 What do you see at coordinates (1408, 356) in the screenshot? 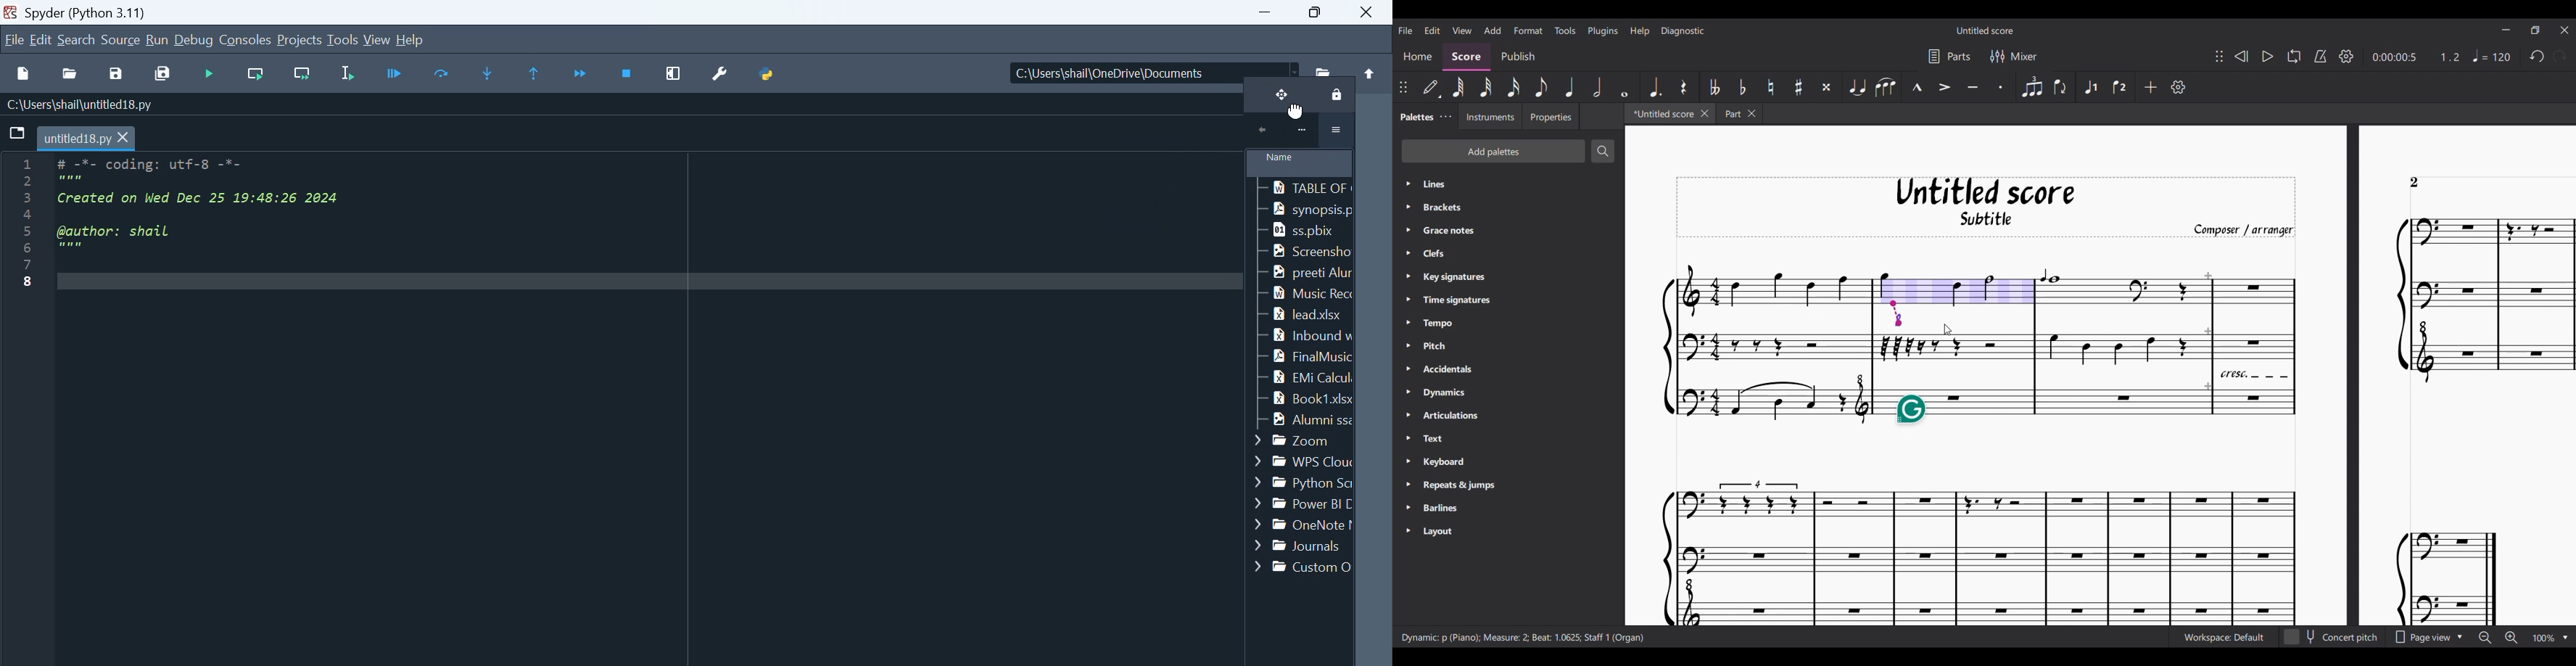
I see `Expand respective palette` at bounding box center [1408, 356].